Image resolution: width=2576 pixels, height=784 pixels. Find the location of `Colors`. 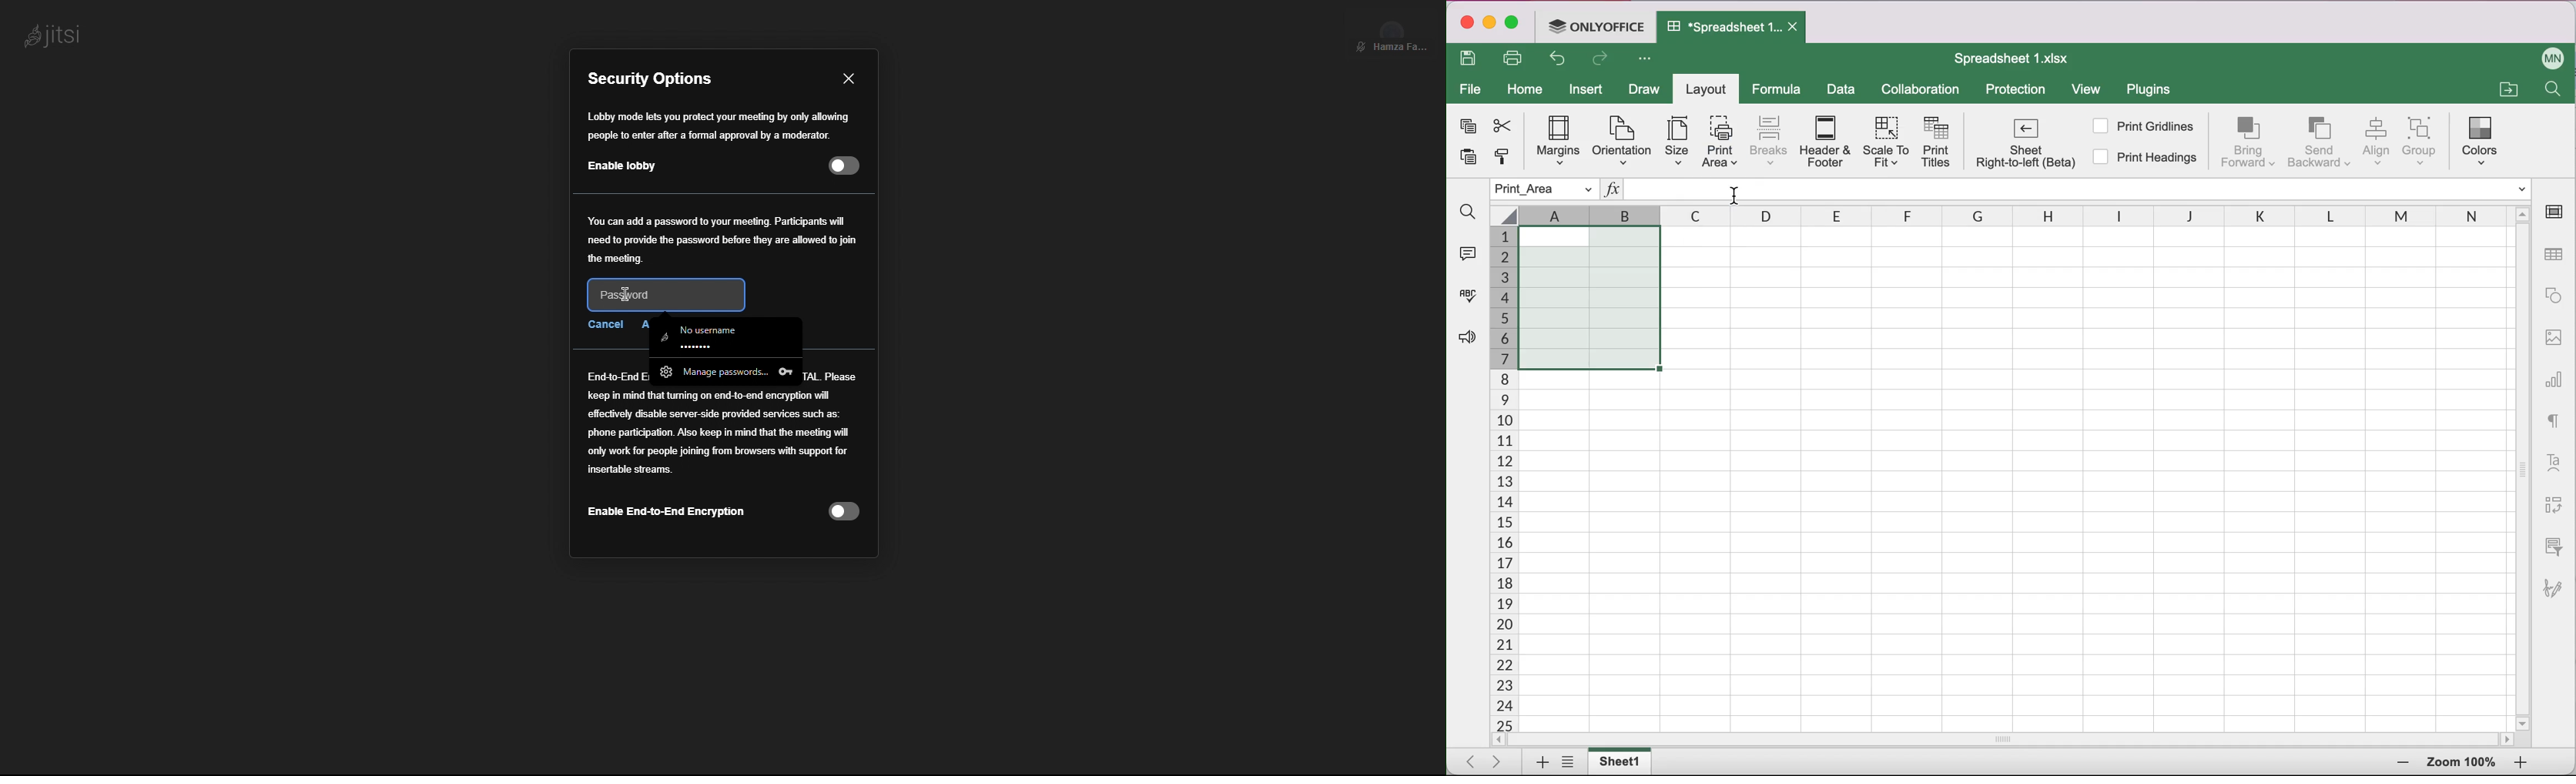

Colors is located at coordinates (2483, 138).